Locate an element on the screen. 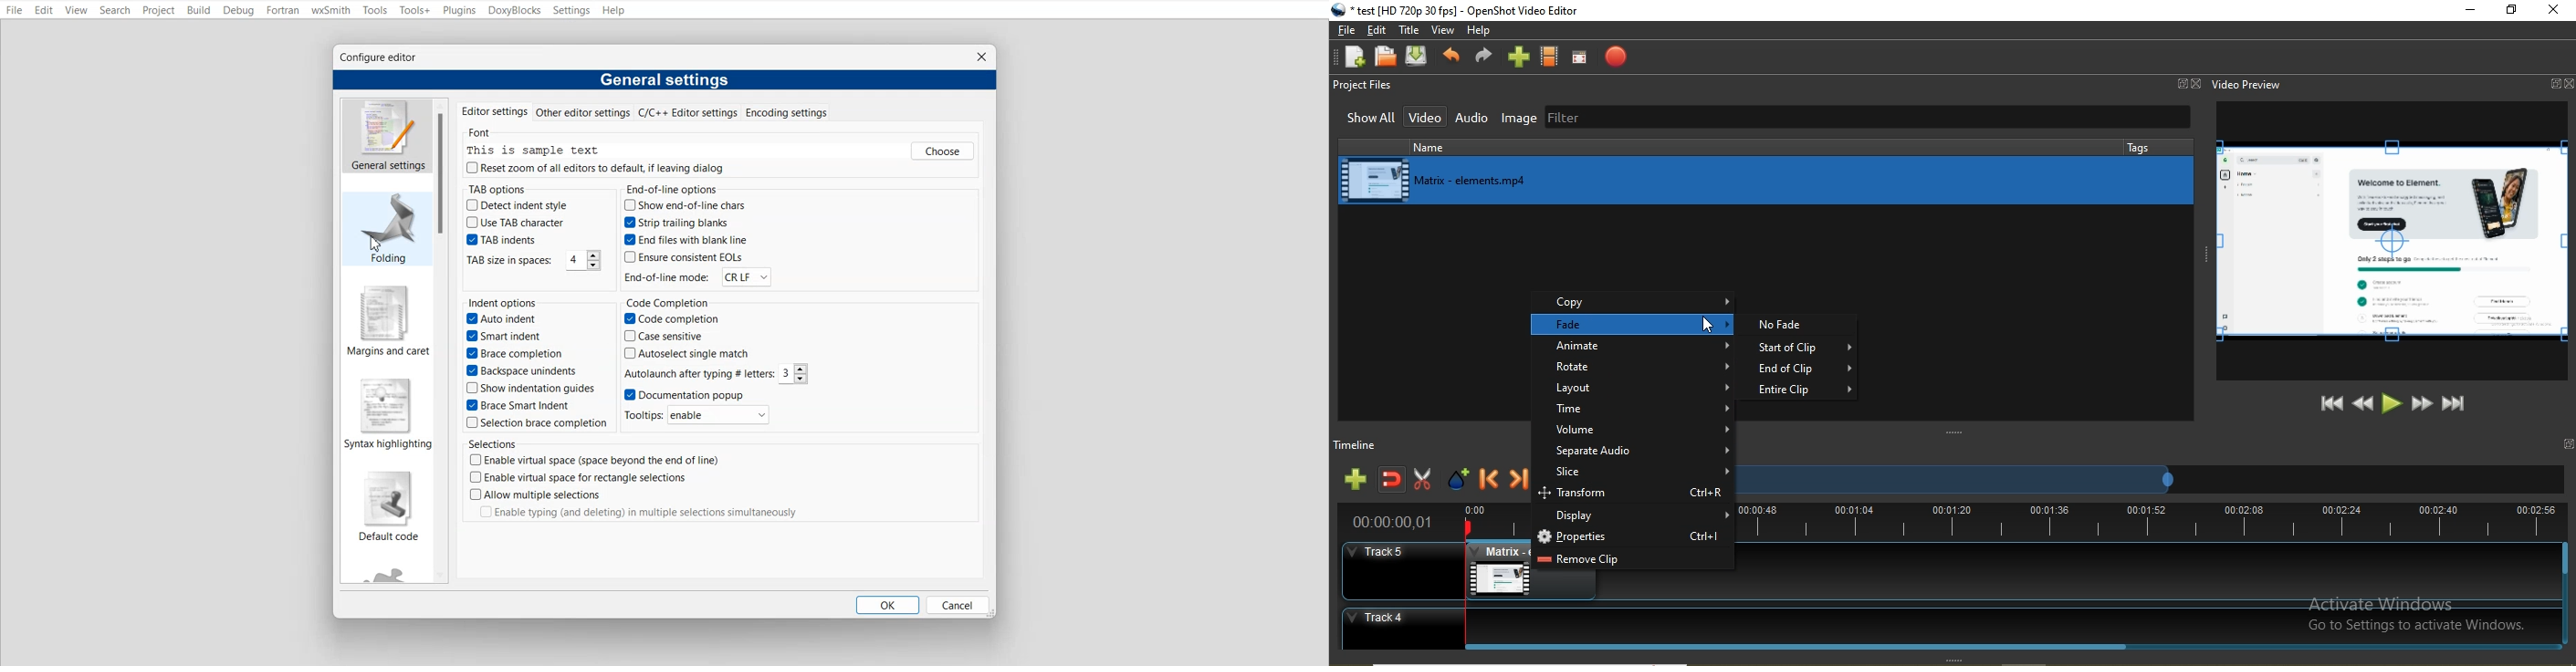 This screenshot has height=672, width=2576. Tools+ is located at coordinates (414, 10).